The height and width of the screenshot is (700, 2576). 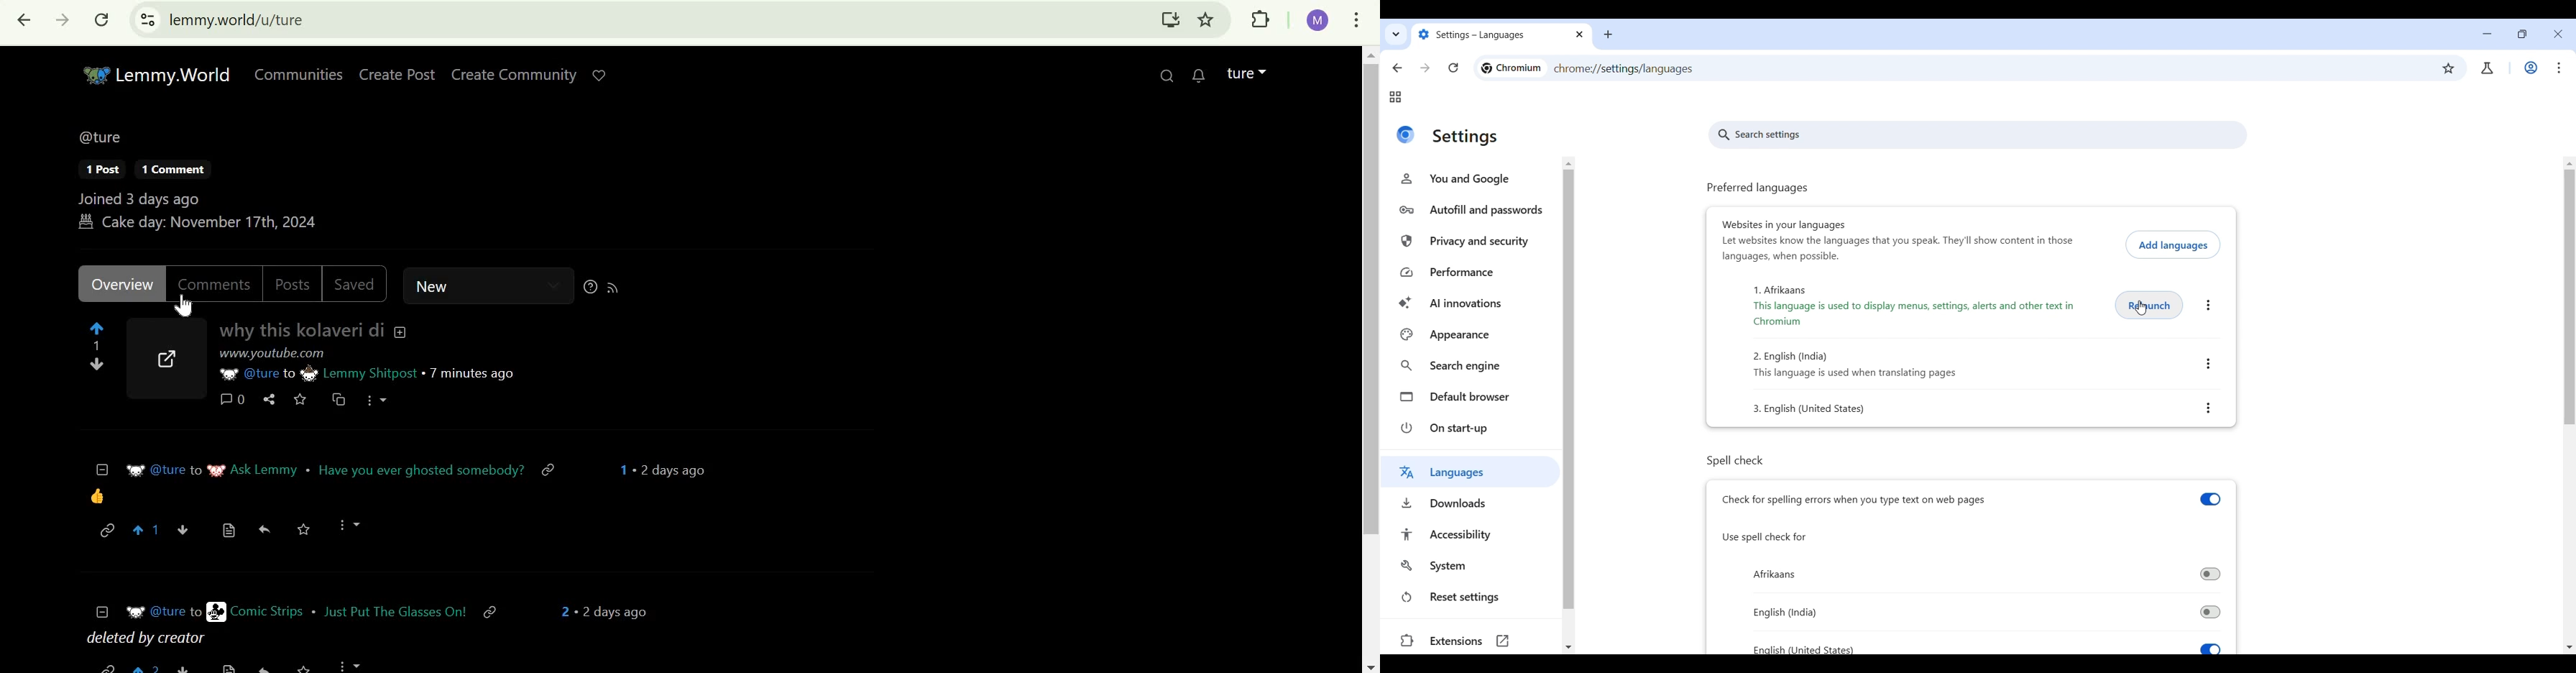 I want to click on community name, so click(x=352, y=375).